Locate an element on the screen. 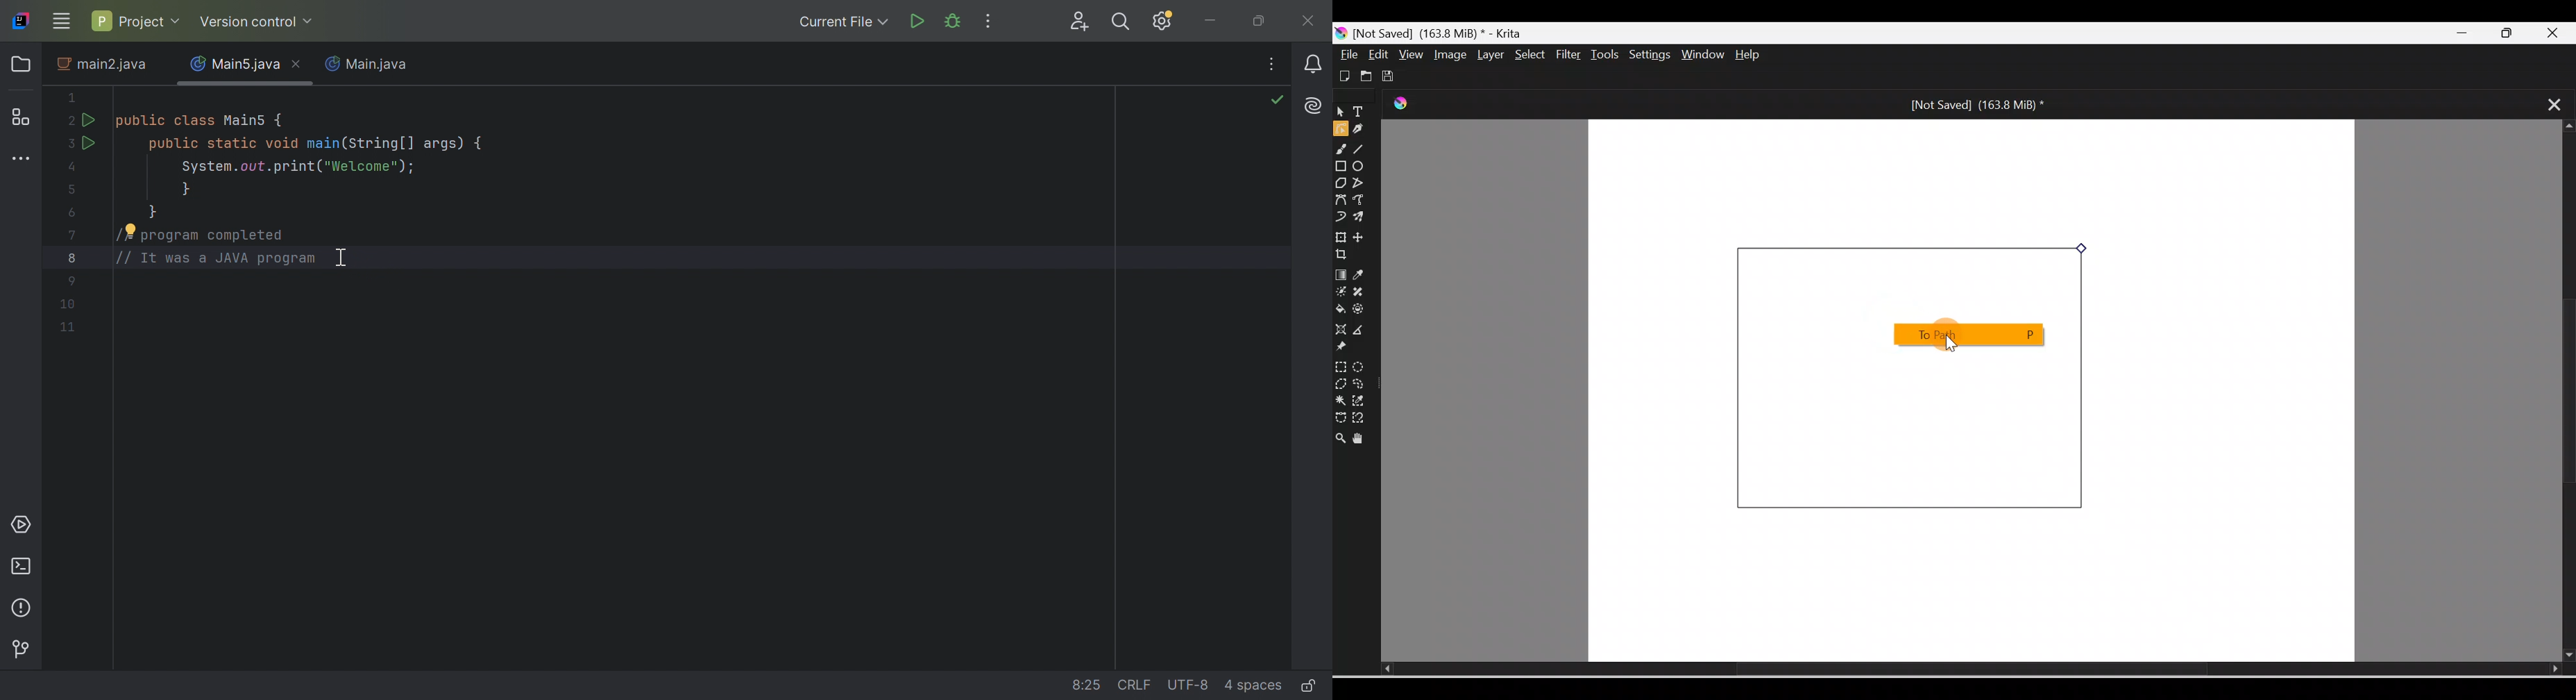 The height and width of the screenshot is (700, 2576). Main5.java is located at coordinates (235, 62).